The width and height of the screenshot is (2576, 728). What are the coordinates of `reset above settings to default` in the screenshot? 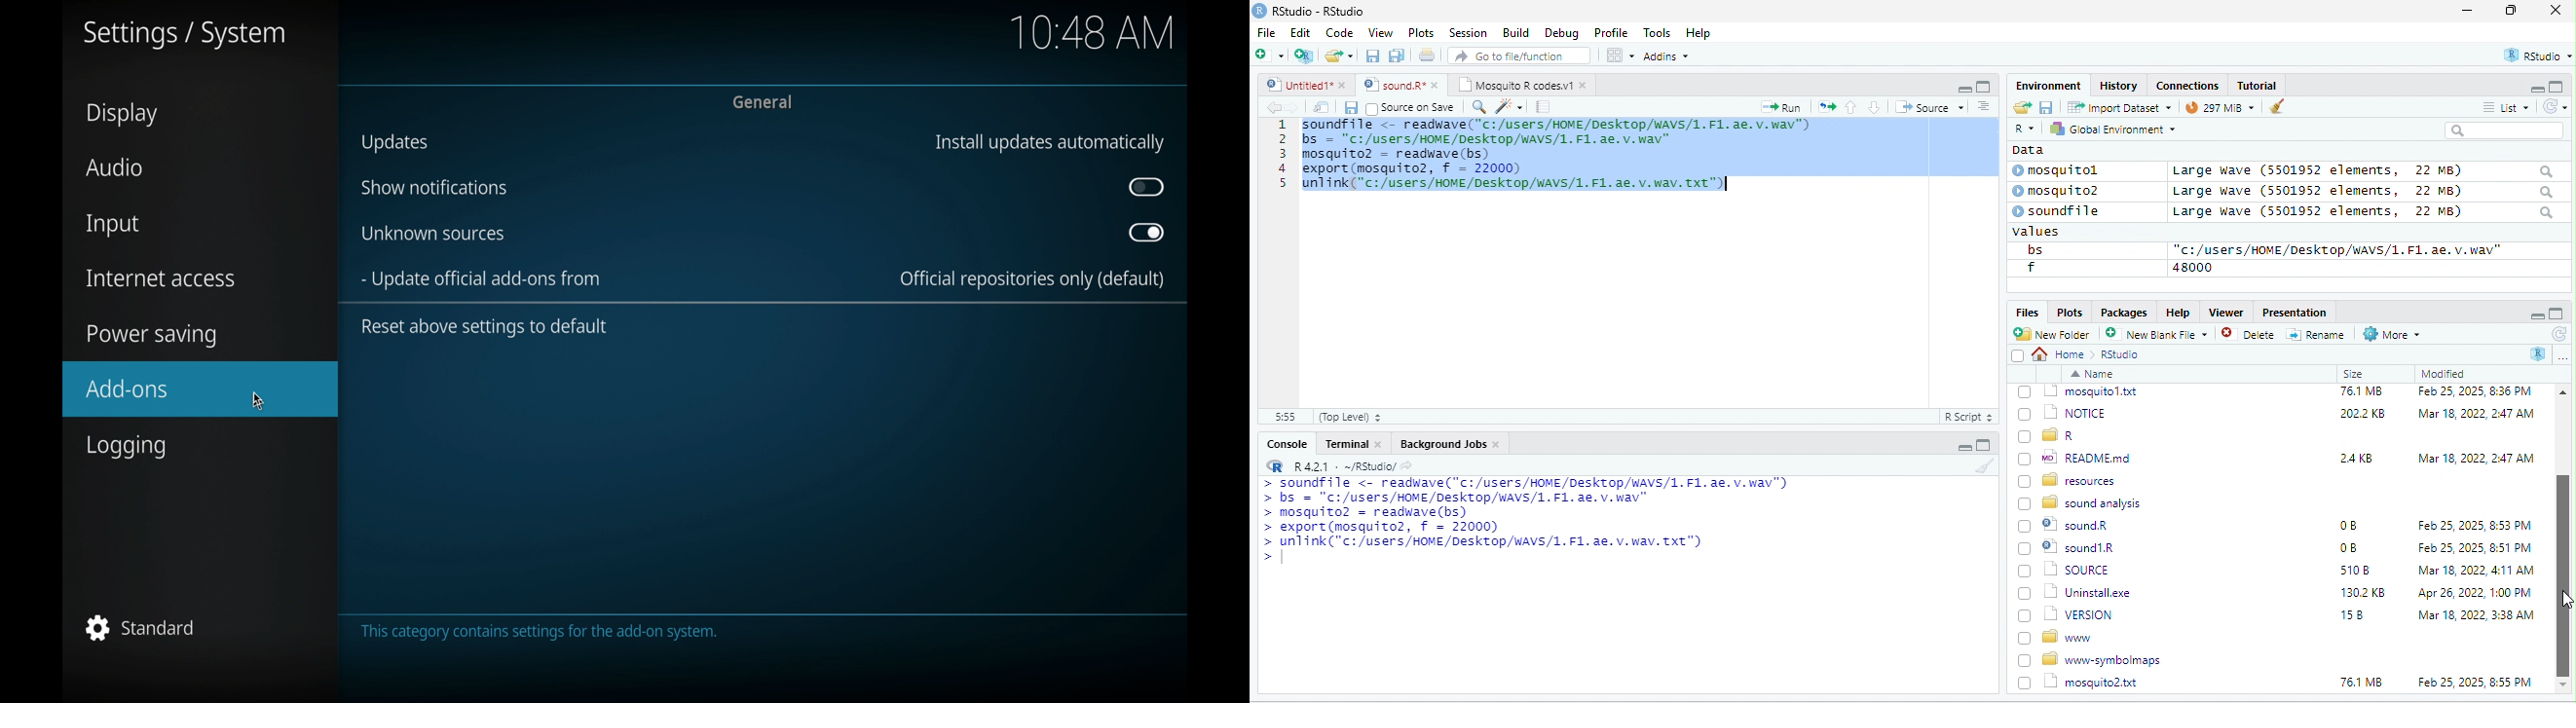 It's located at (484, 327).